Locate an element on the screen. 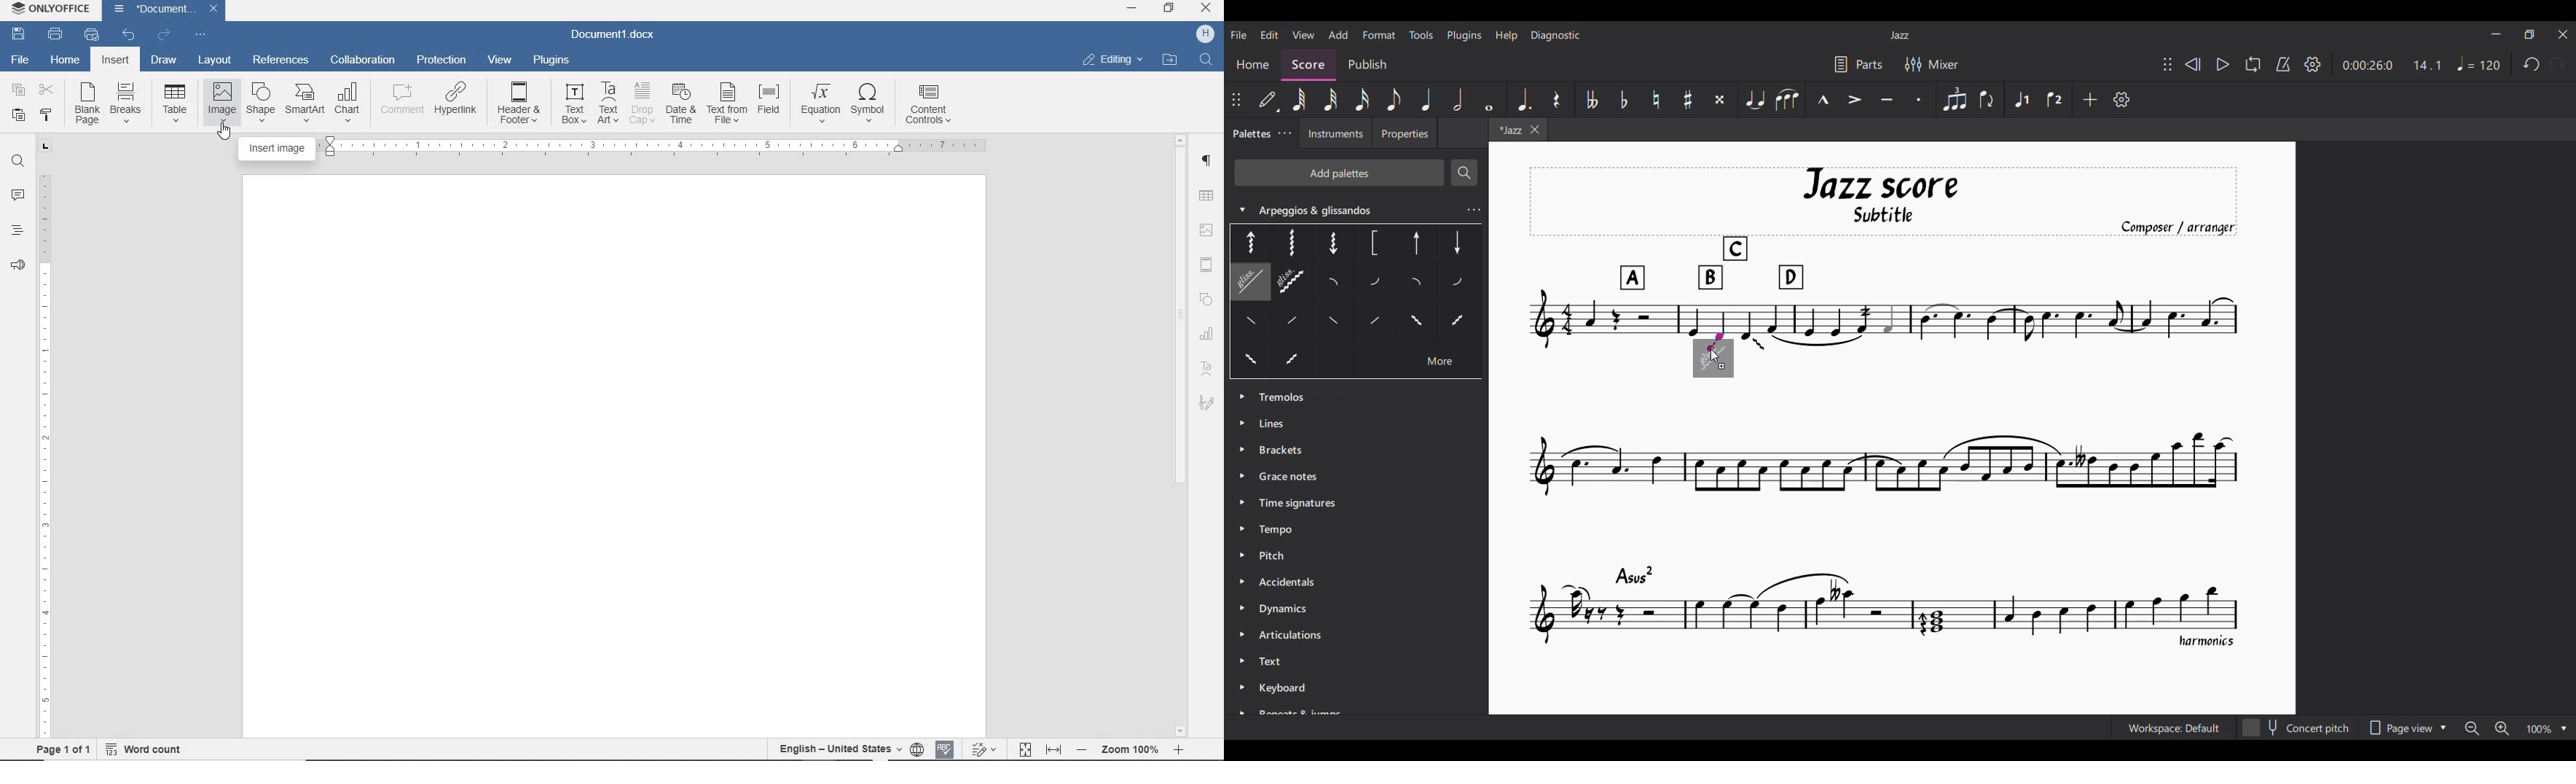 The height and width of the screenshot is (784, 2576). Current tab is located at coordinates (1504, 131).